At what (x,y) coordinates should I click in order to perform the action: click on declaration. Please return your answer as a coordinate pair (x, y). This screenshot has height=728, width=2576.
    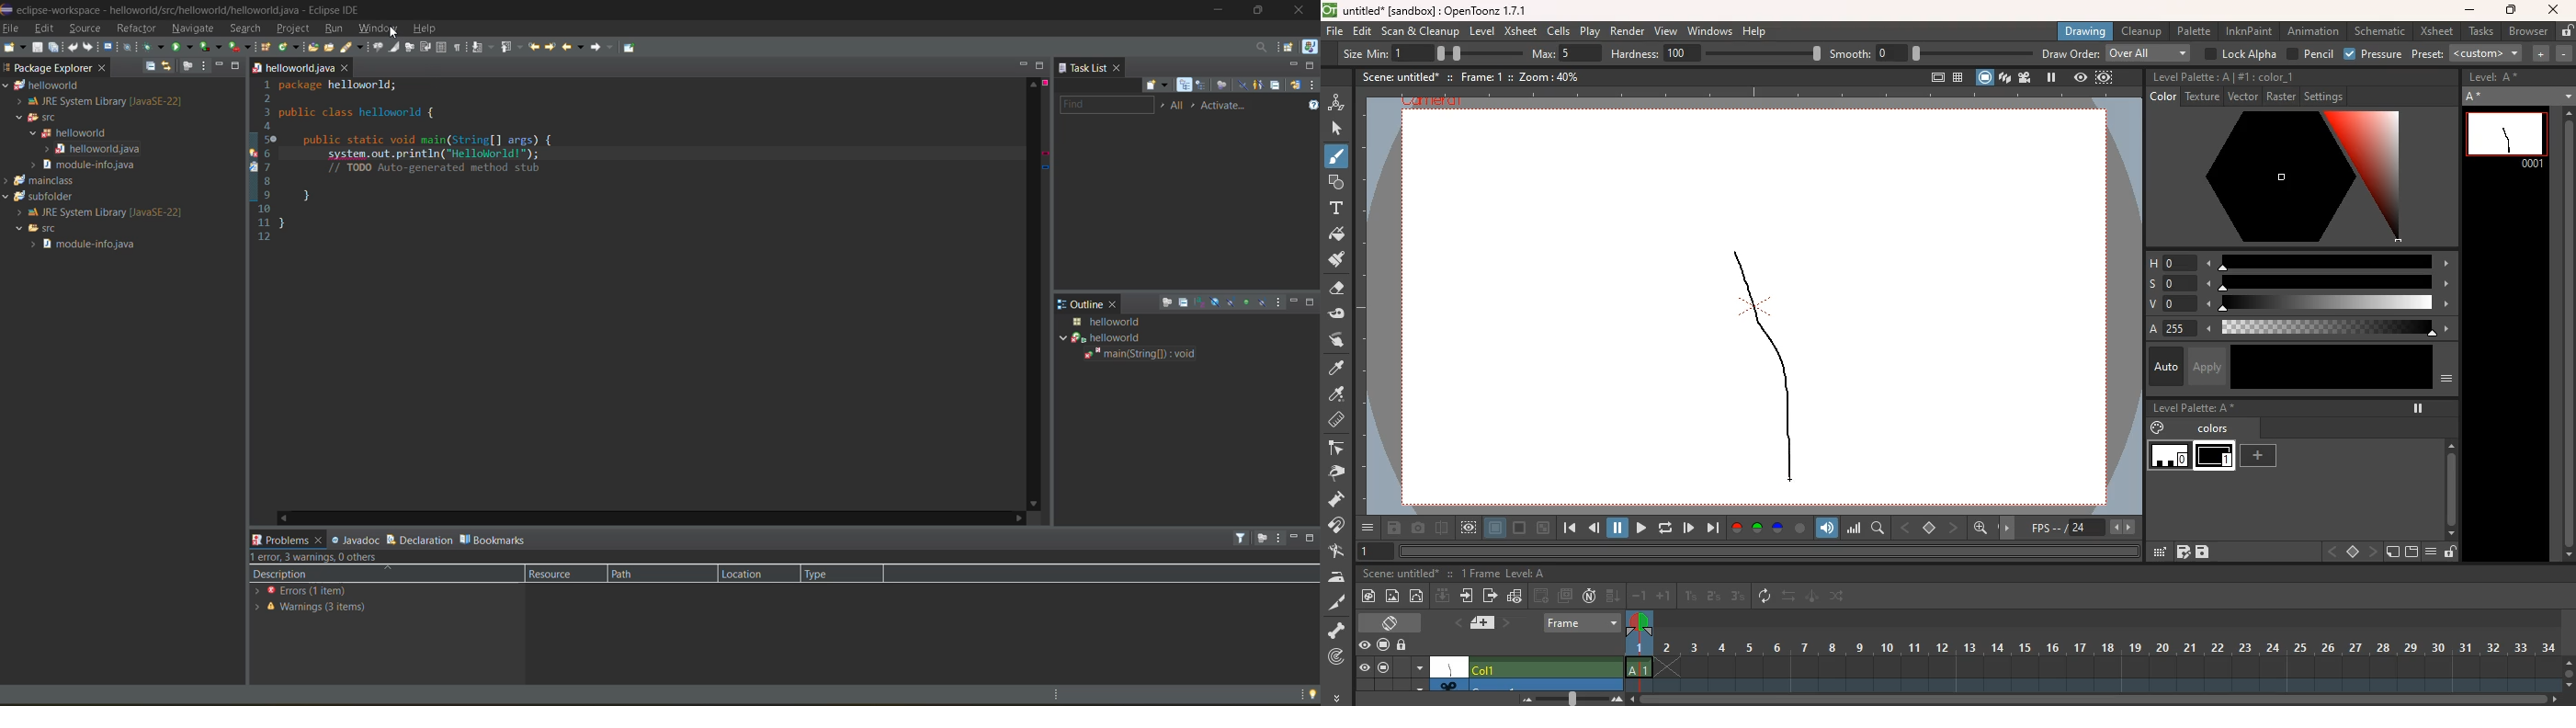
    Looking at the image, I should click on (423, 538).